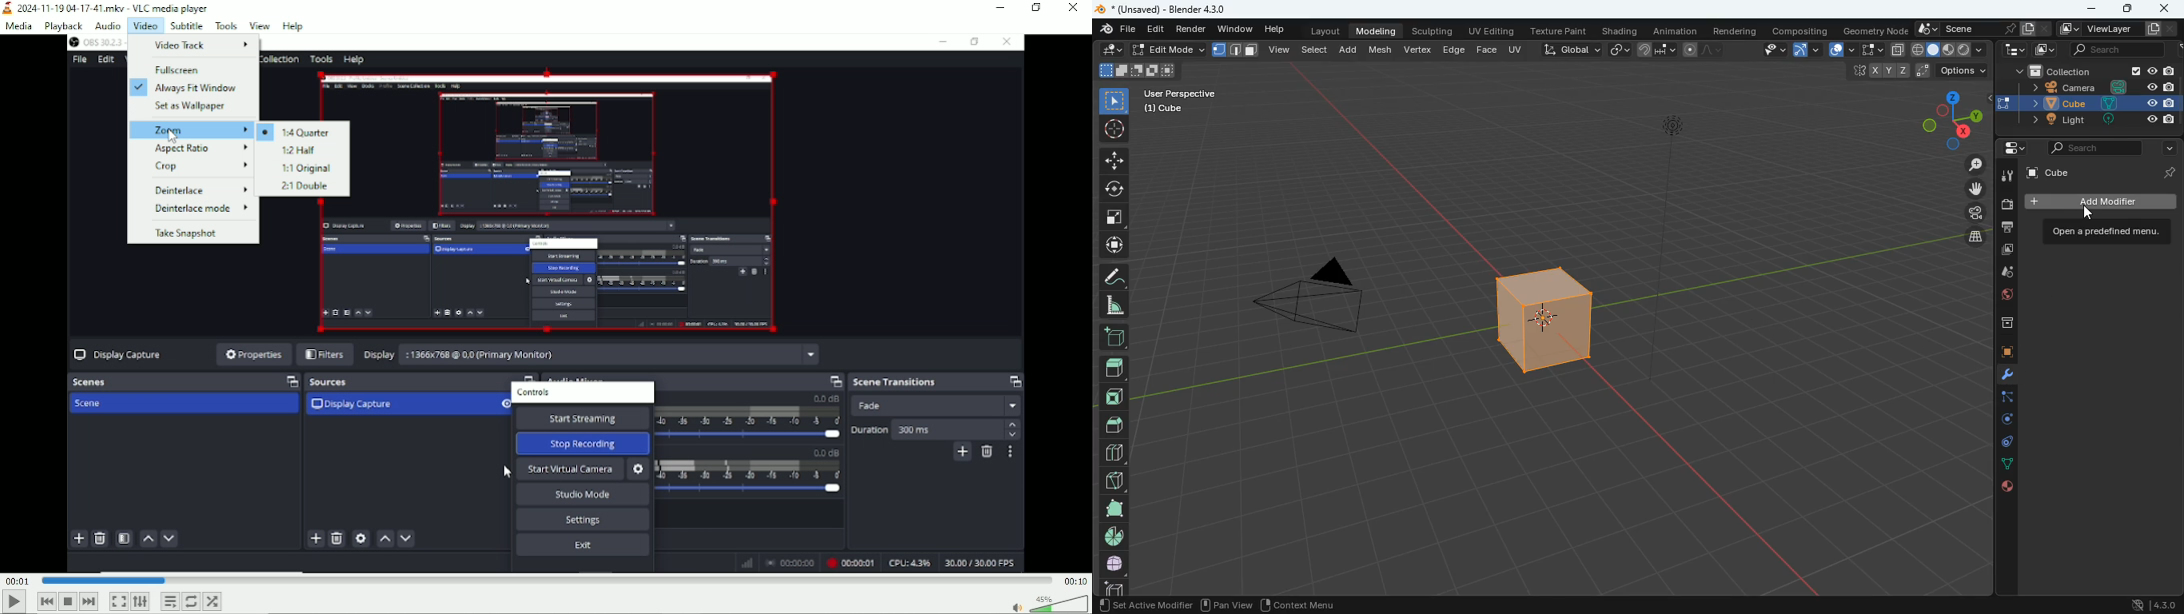 Image resolution: width=2184 pixels, height=616 pixels. What do you see at coordinates (89, 602) in the screenshot?
I see `next` at bounding box center [89, 602].